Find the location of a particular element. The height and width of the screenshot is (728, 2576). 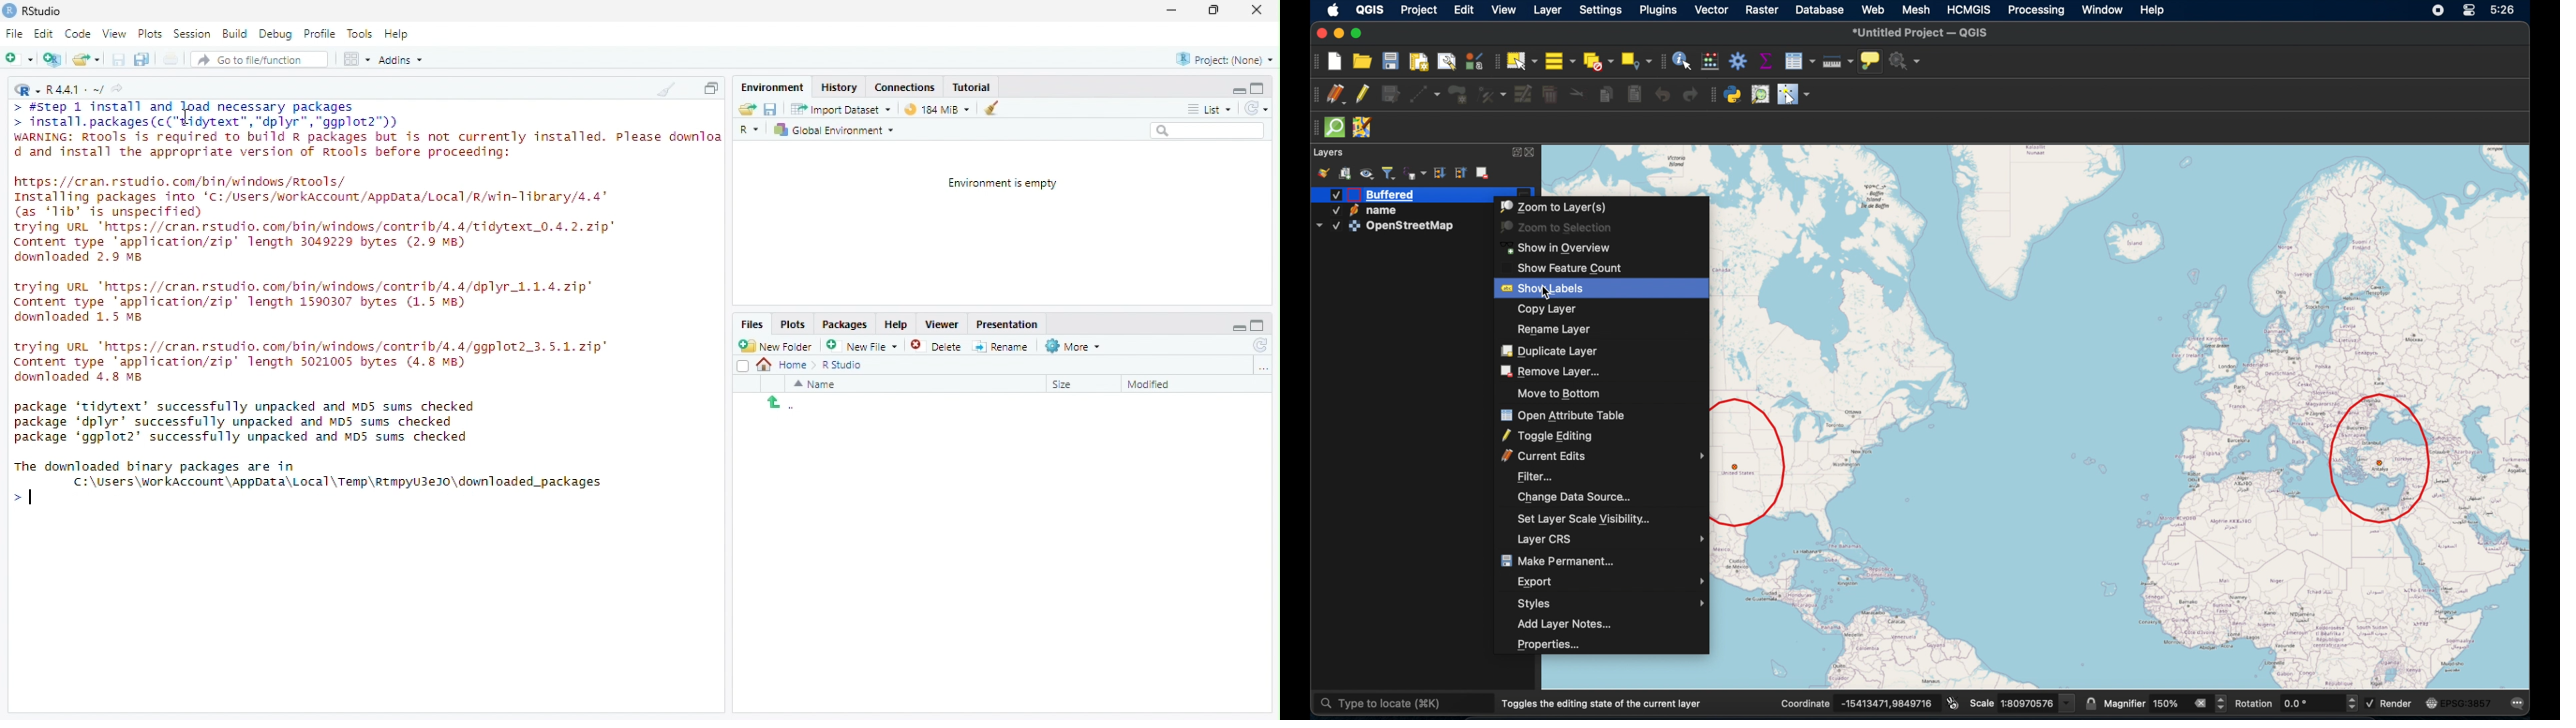

Rename is located at coordinates (1001, 347).